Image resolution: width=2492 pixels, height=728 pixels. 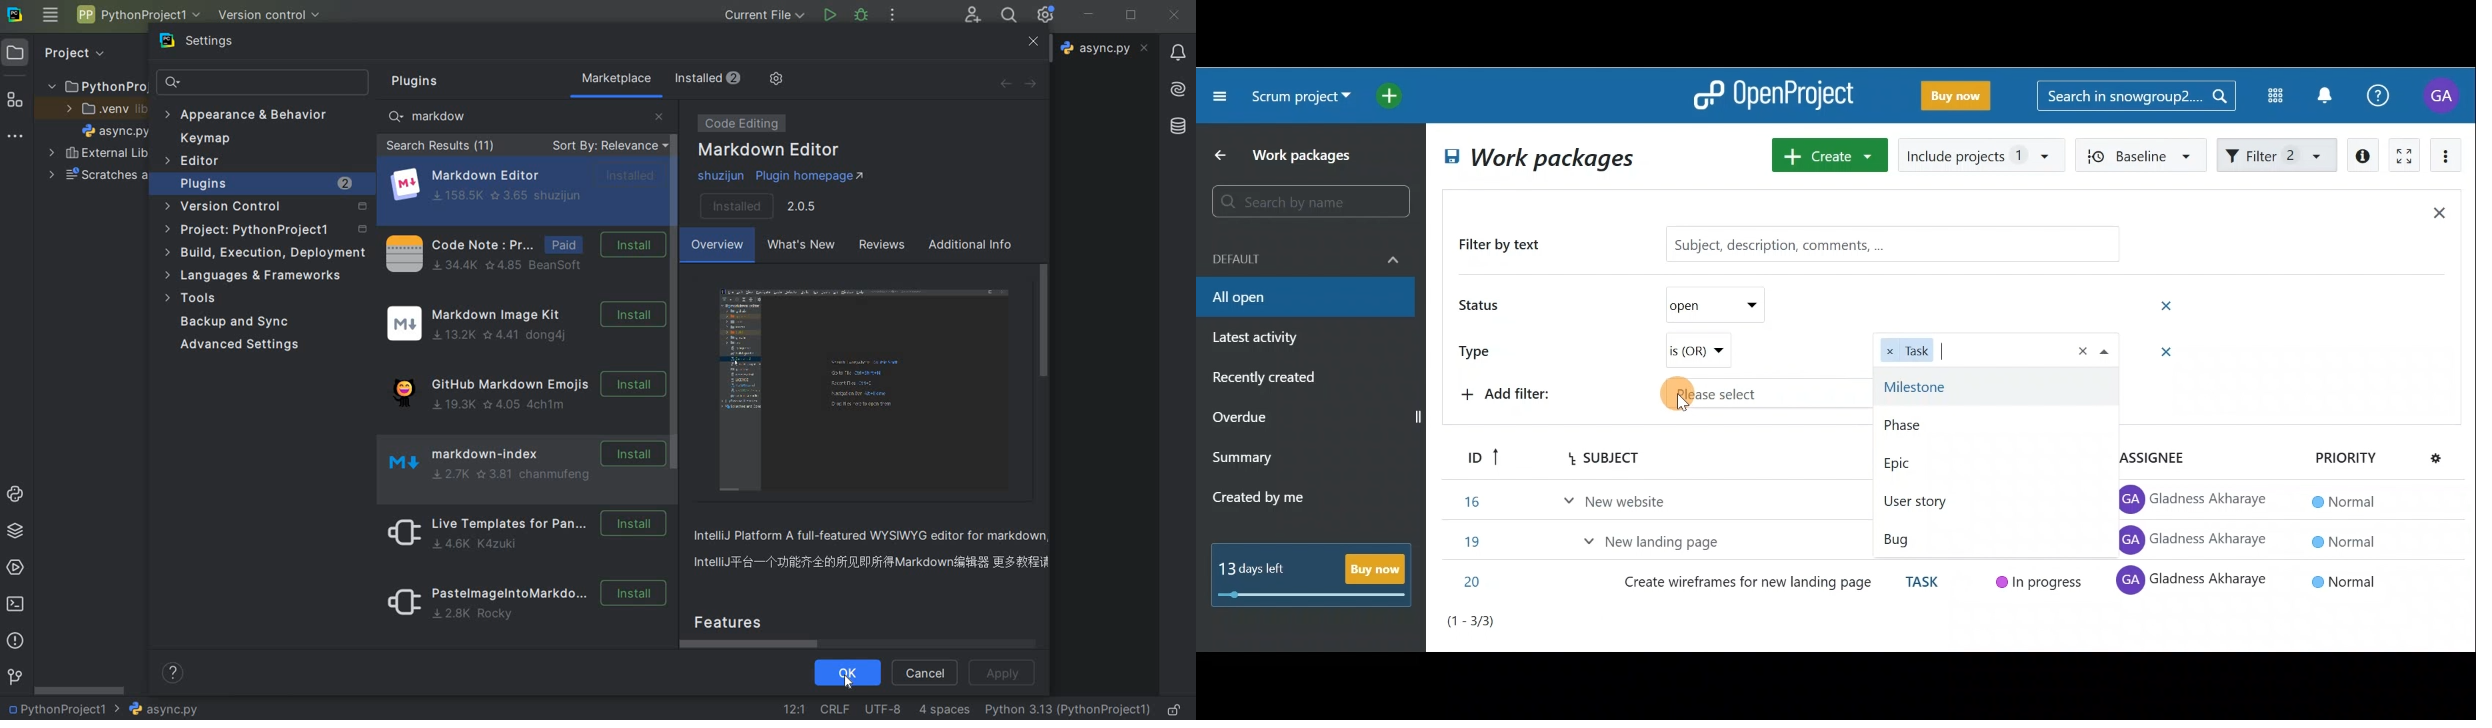 What do you see at coordinates (264, 231) in the screenshot?
I see `project` at bounding box center [264, 231].